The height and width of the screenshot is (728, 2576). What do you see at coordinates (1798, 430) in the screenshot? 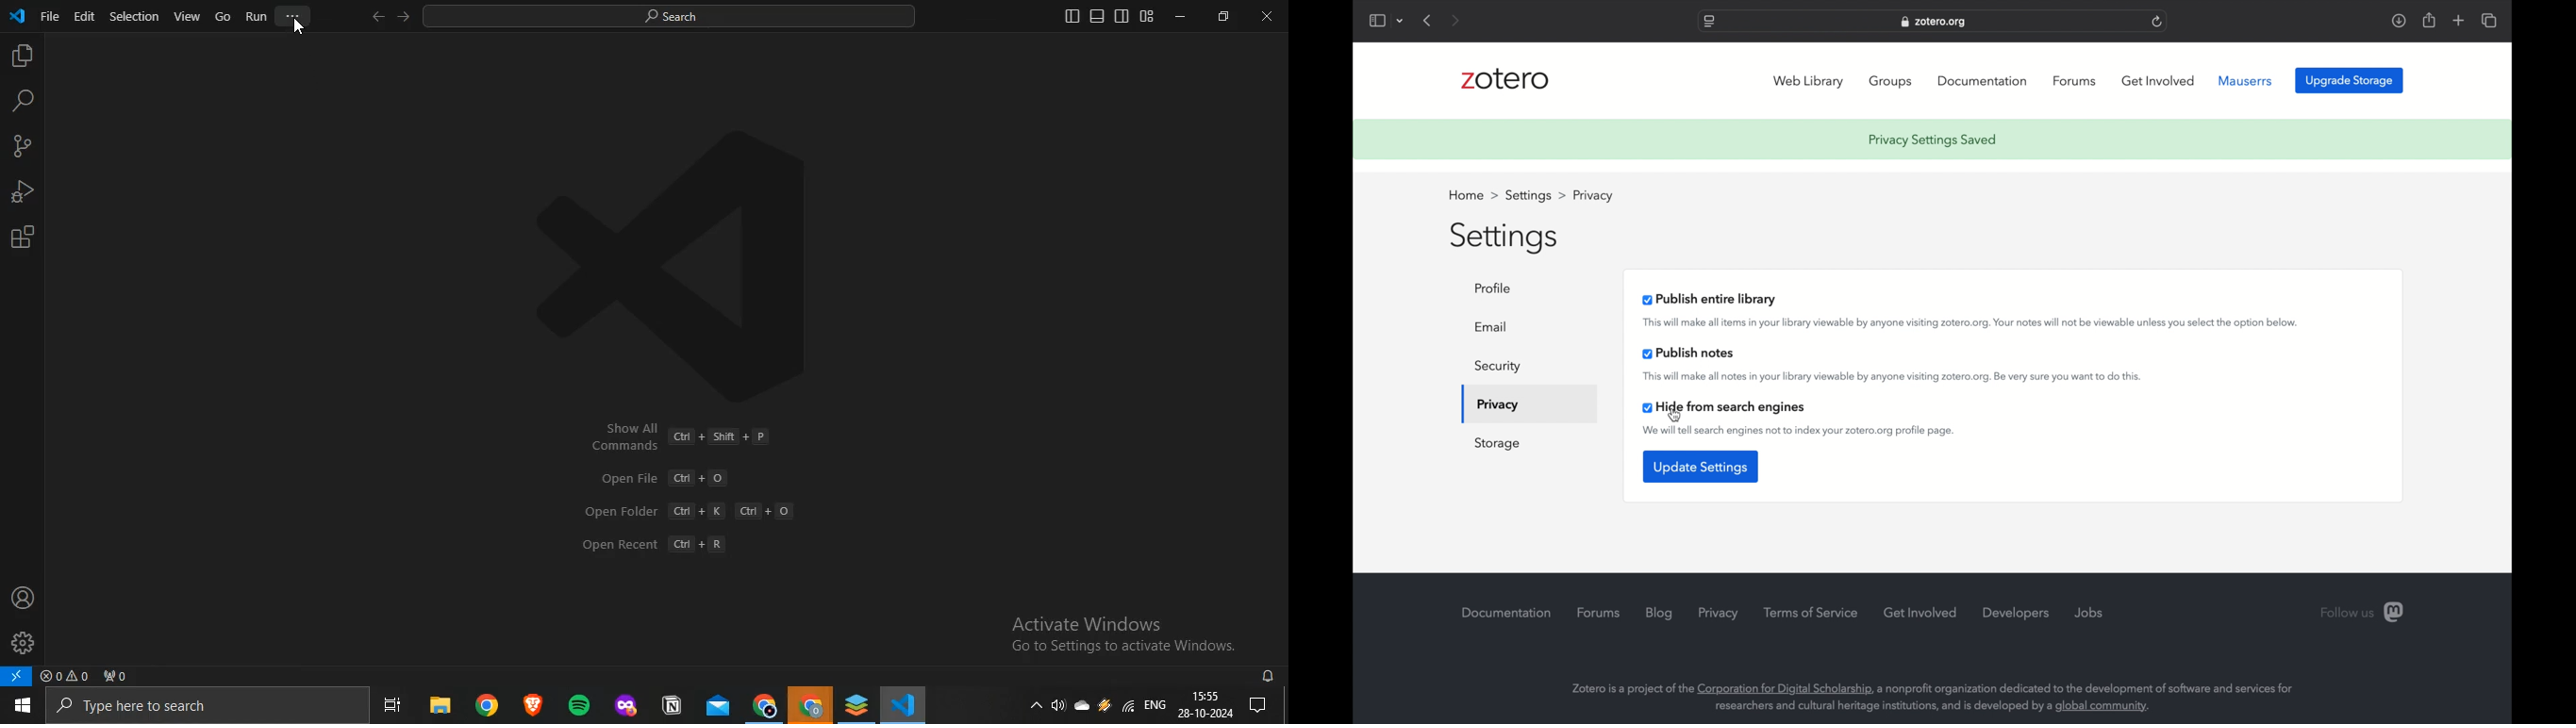
I see `we will tell search engines not to index your zotero.org profile page` at bounding box center [1798, 430].